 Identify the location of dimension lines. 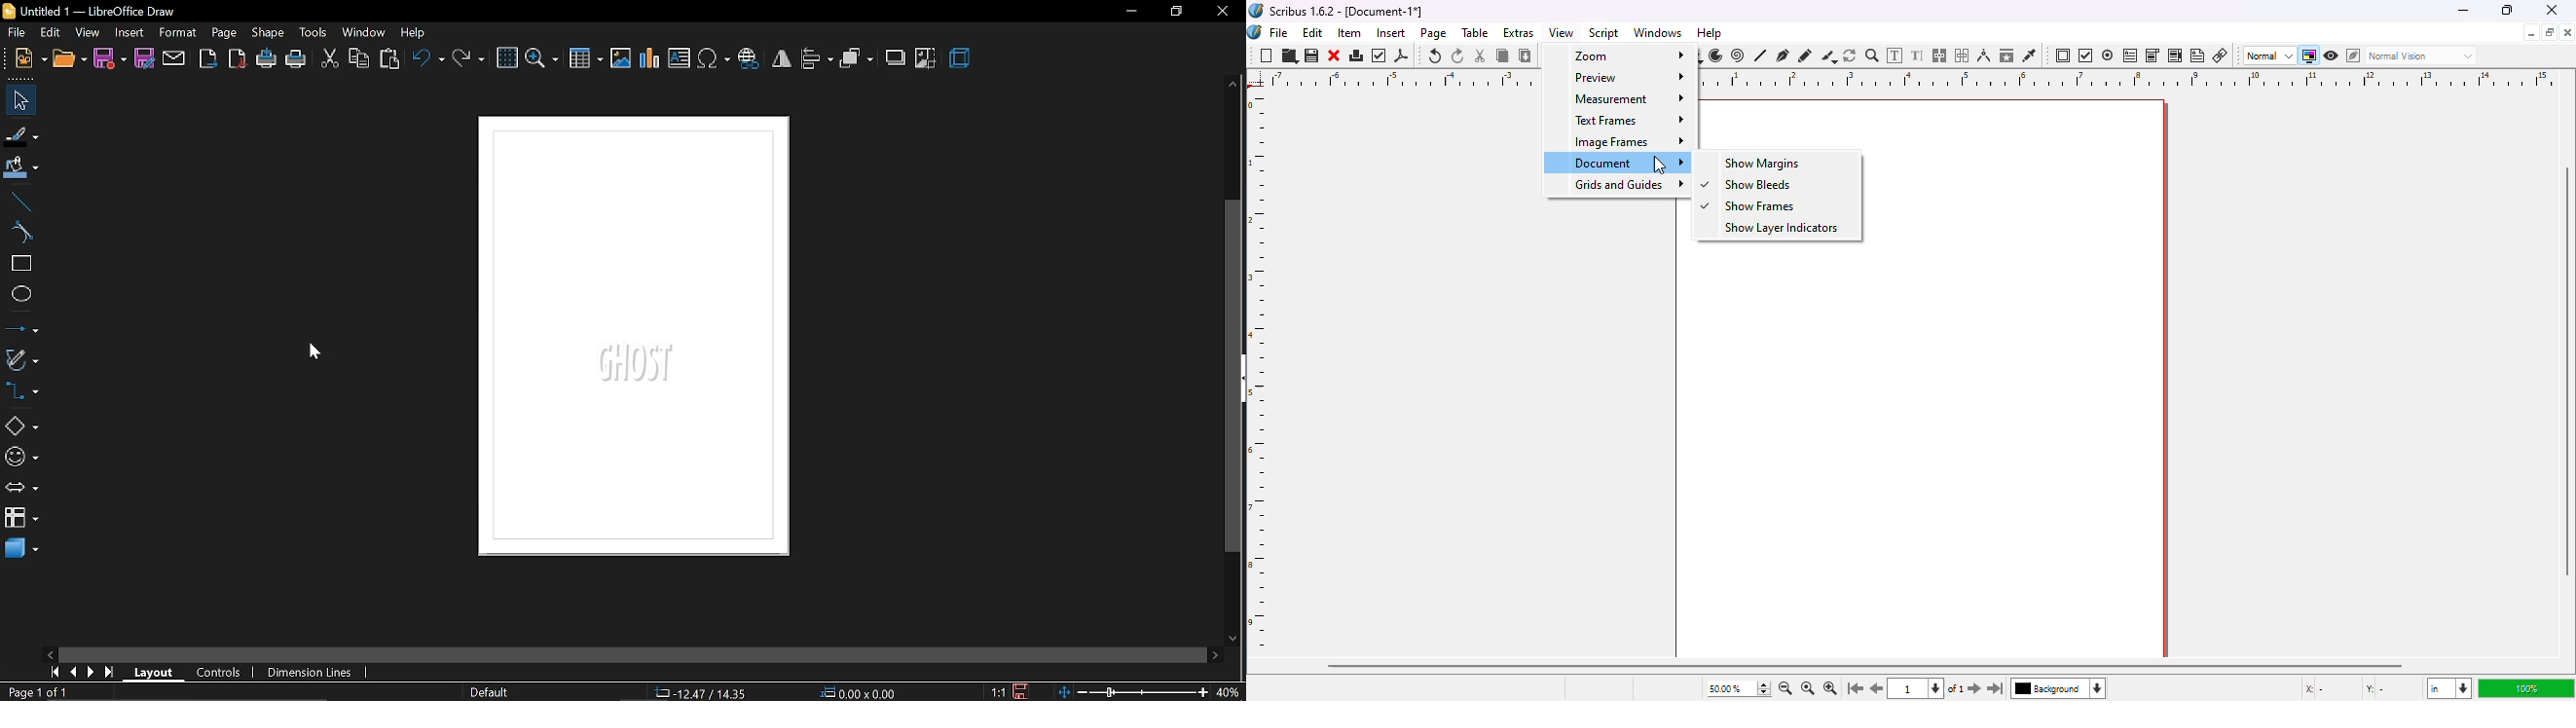
(310, 673).